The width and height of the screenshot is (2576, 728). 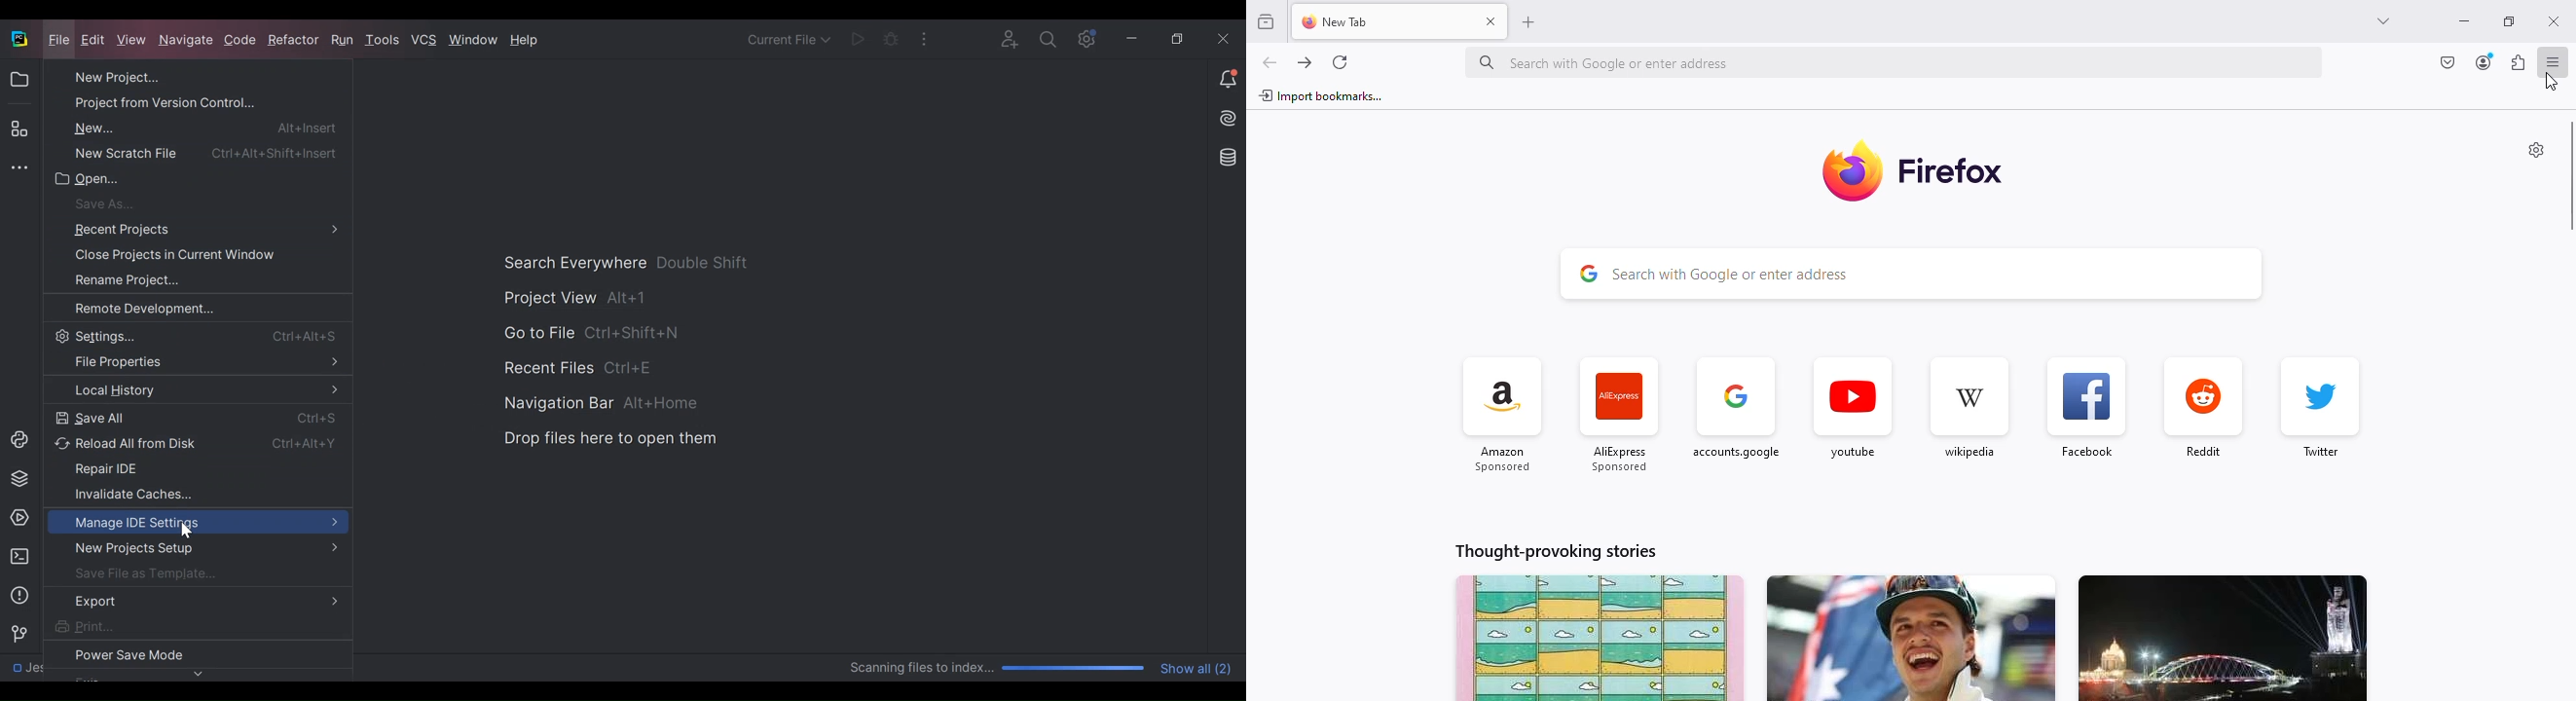 I want to click on new tab, so click(x=1340, y=21).